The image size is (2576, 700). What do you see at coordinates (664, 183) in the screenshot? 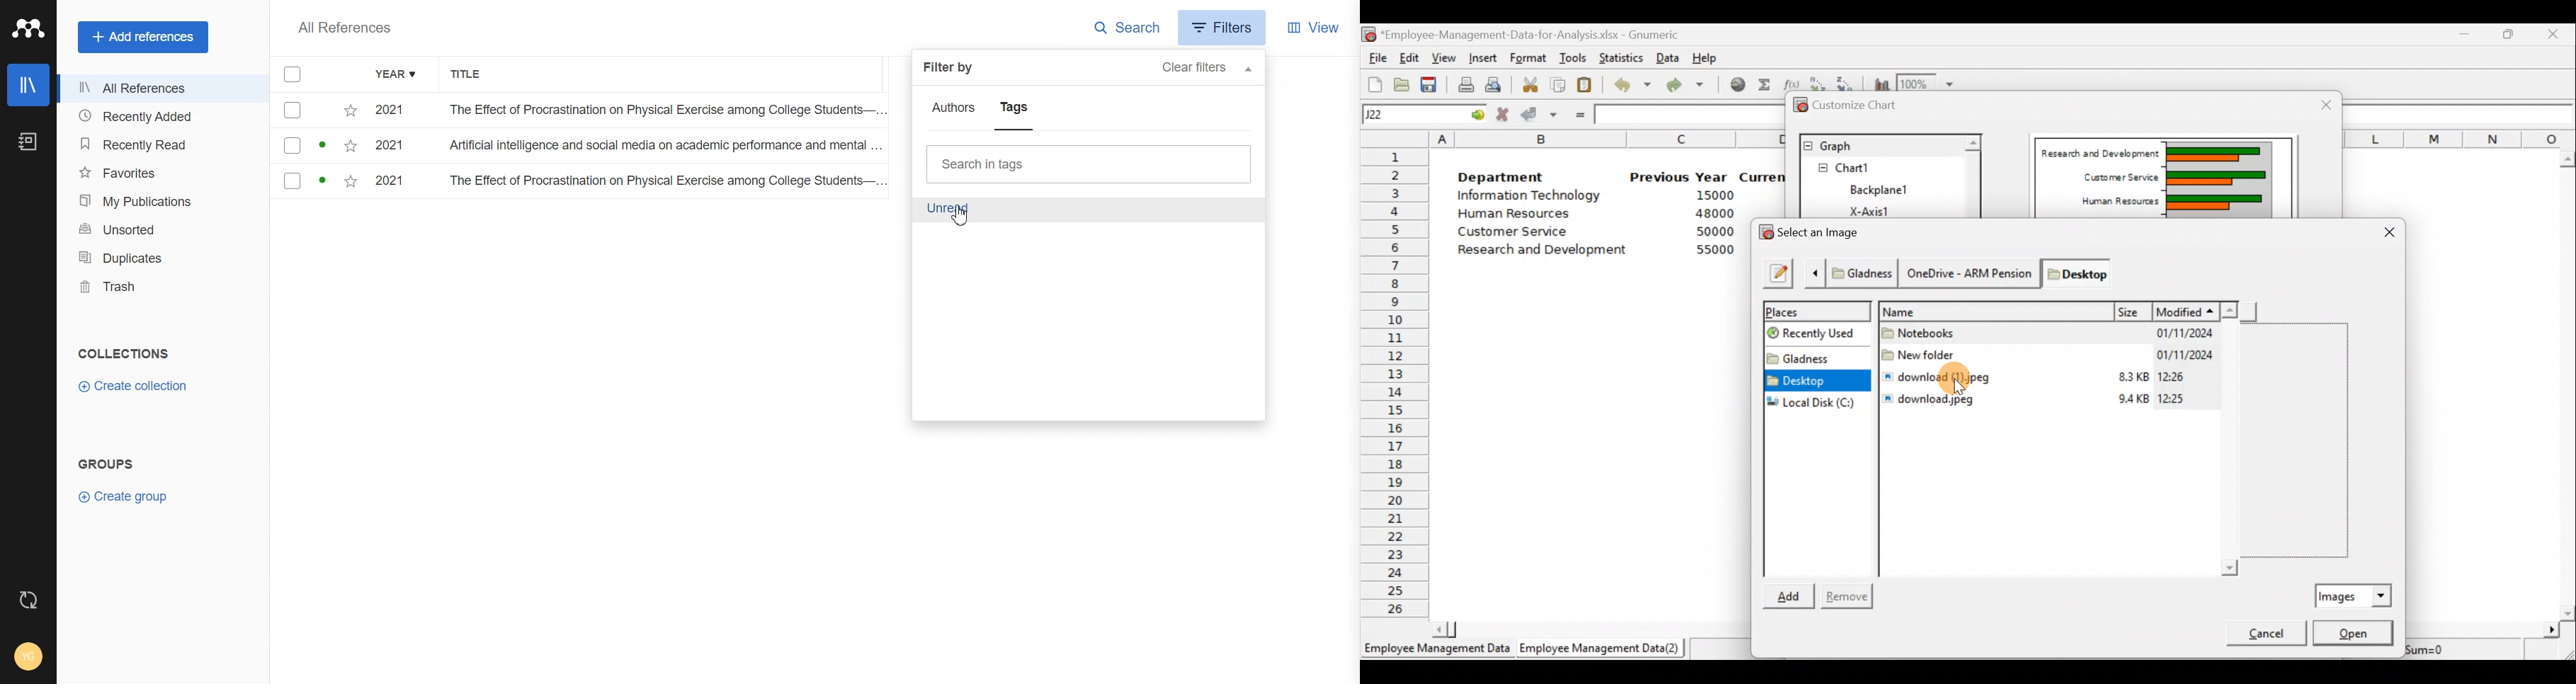
I see `The Effect of Procrastination on Physical Exercise among College Students...` at bounding box center [664, 183].